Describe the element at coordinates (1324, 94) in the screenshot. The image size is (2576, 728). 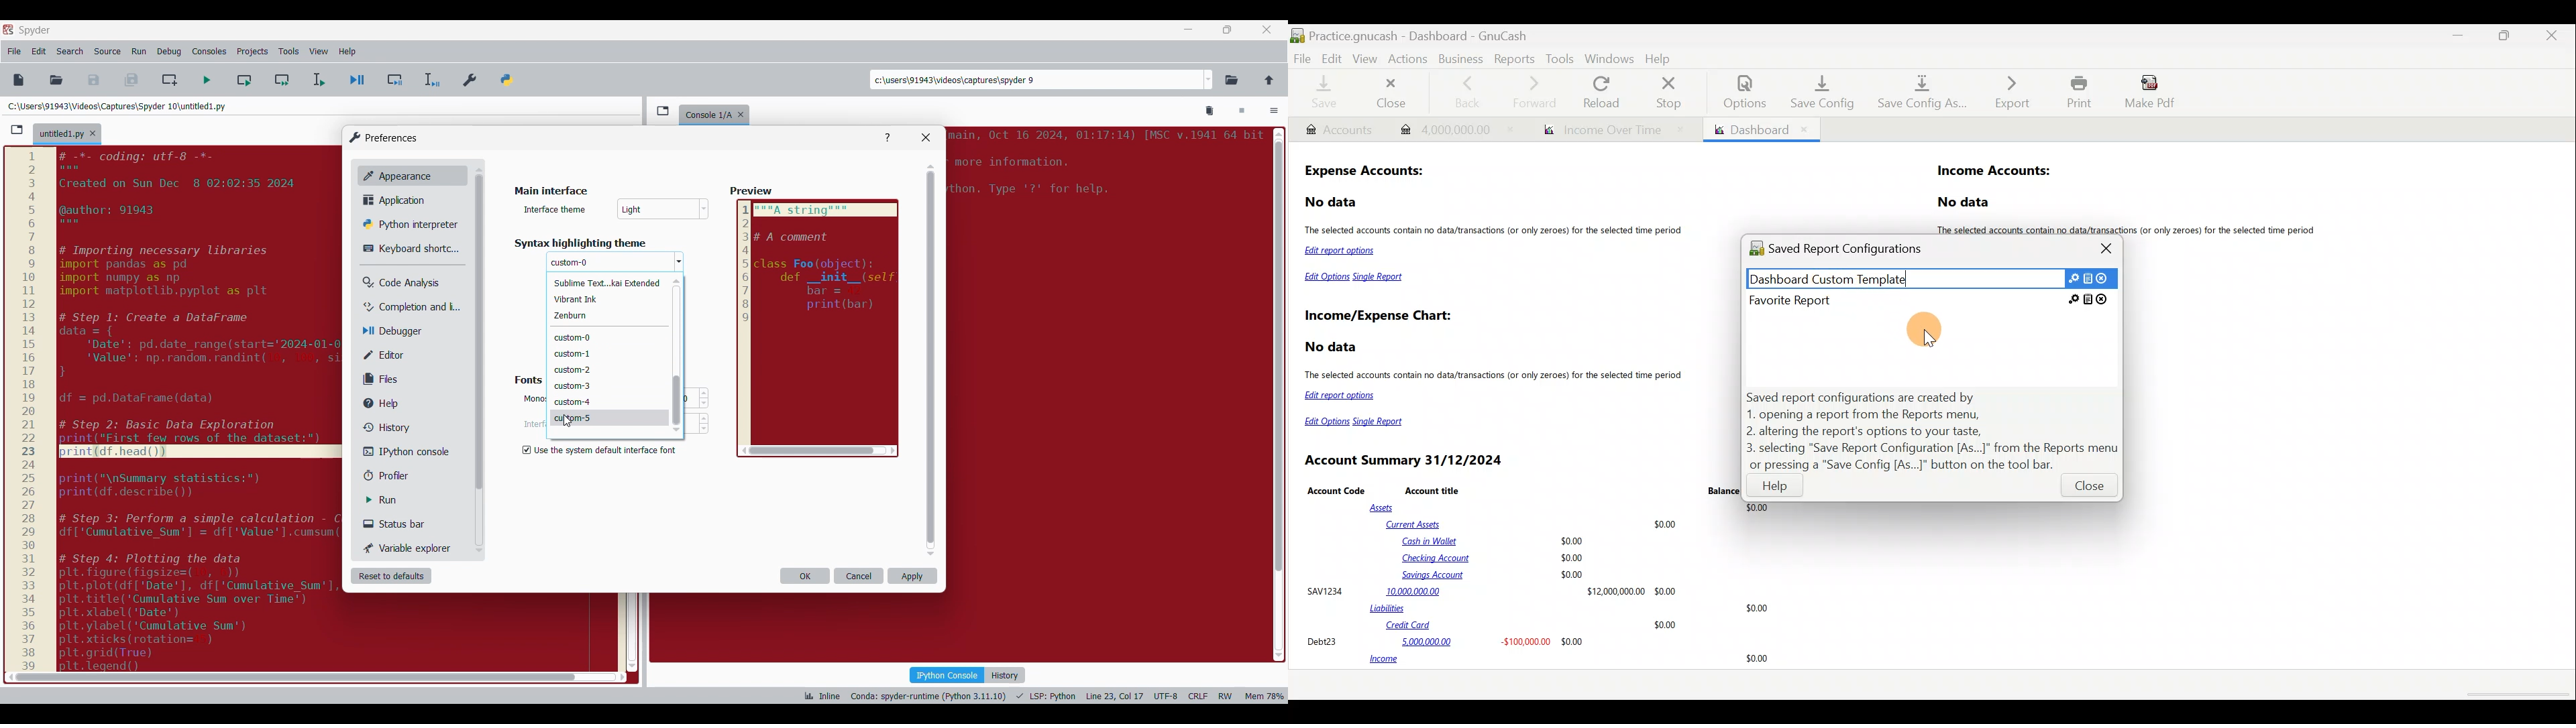
I see `Save` at that location.